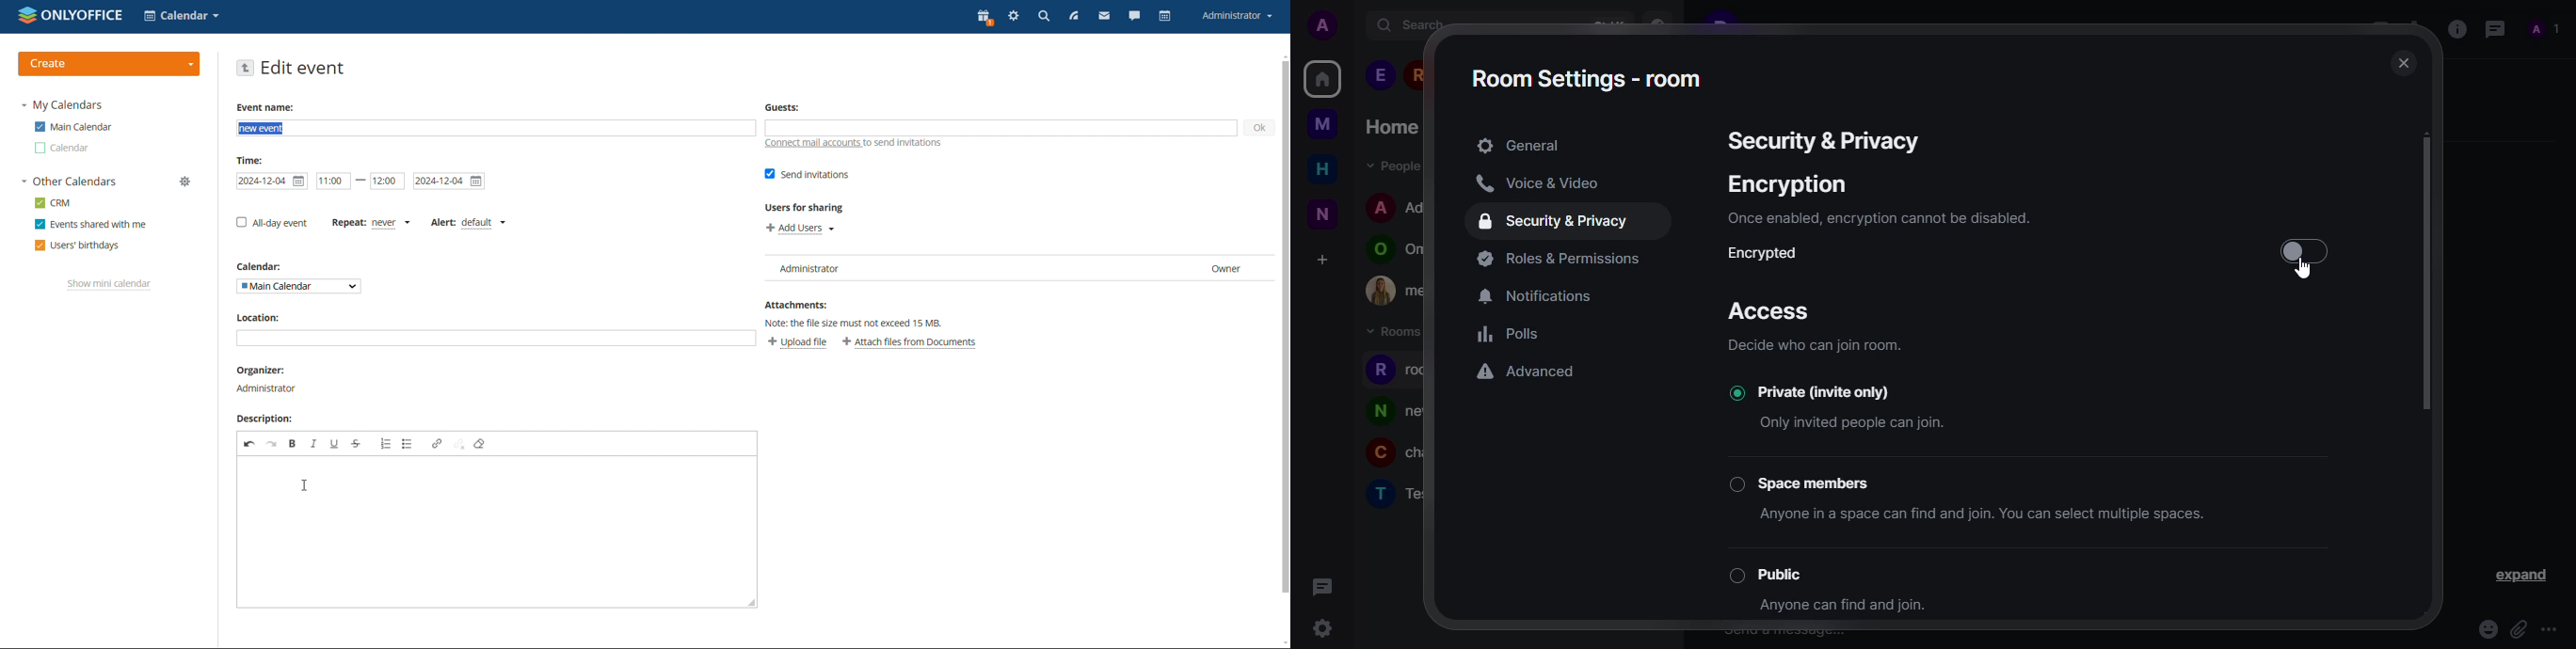 This screenshot has height=672, width=2576. What do you see at coordinates (1321, 216) in the screenshot?
I see `New` at bounding box center [1321, 216].